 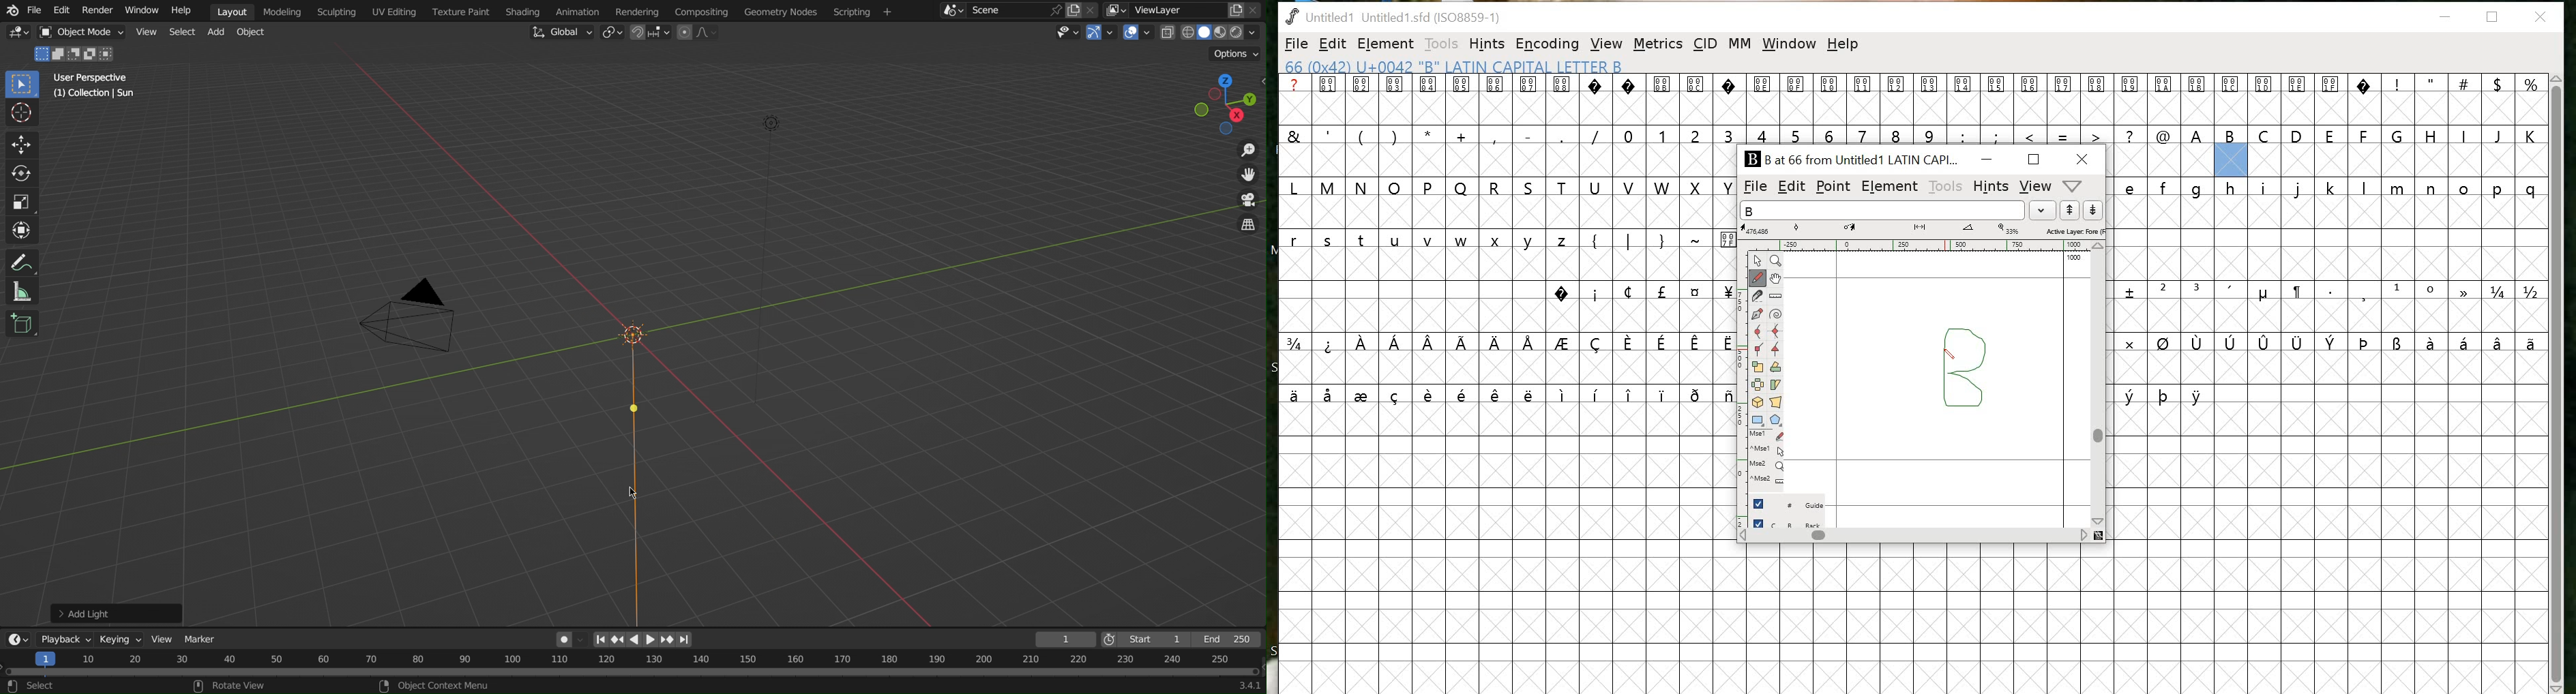 I want to click on Show Gizmos, so click(x=1104, y=34).